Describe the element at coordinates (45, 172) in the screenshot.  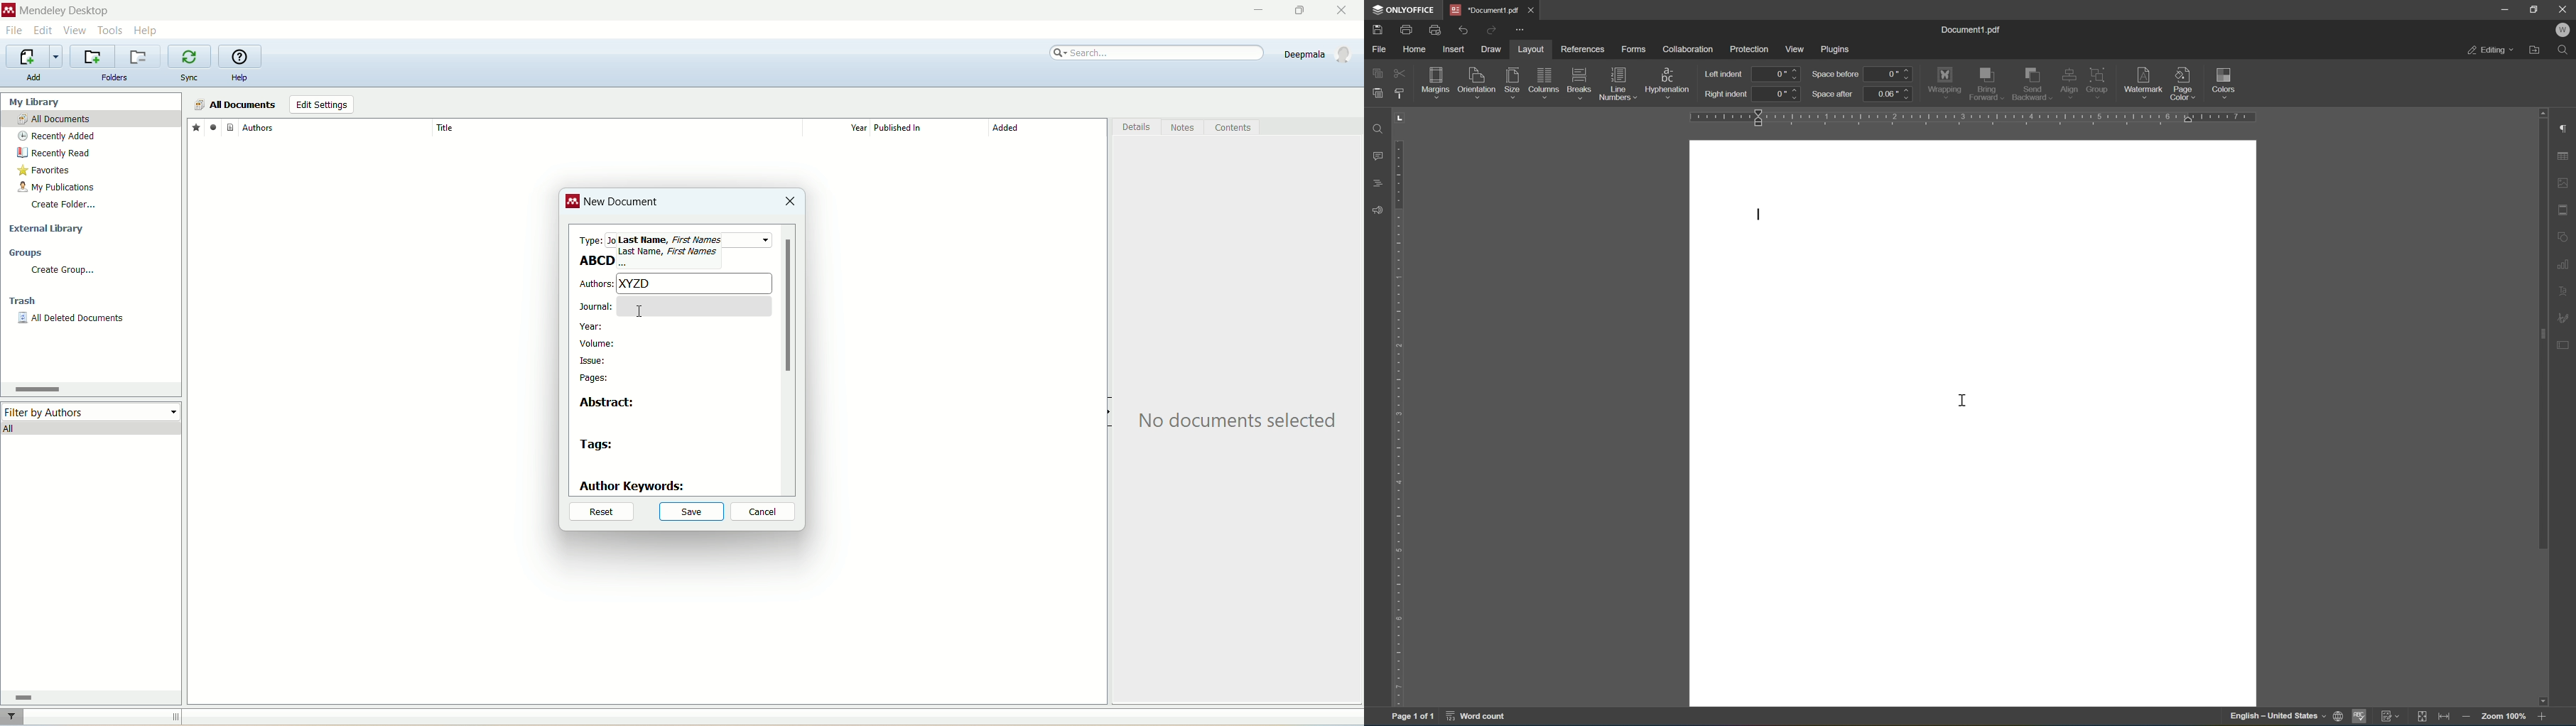
I see `favorites` at that location.